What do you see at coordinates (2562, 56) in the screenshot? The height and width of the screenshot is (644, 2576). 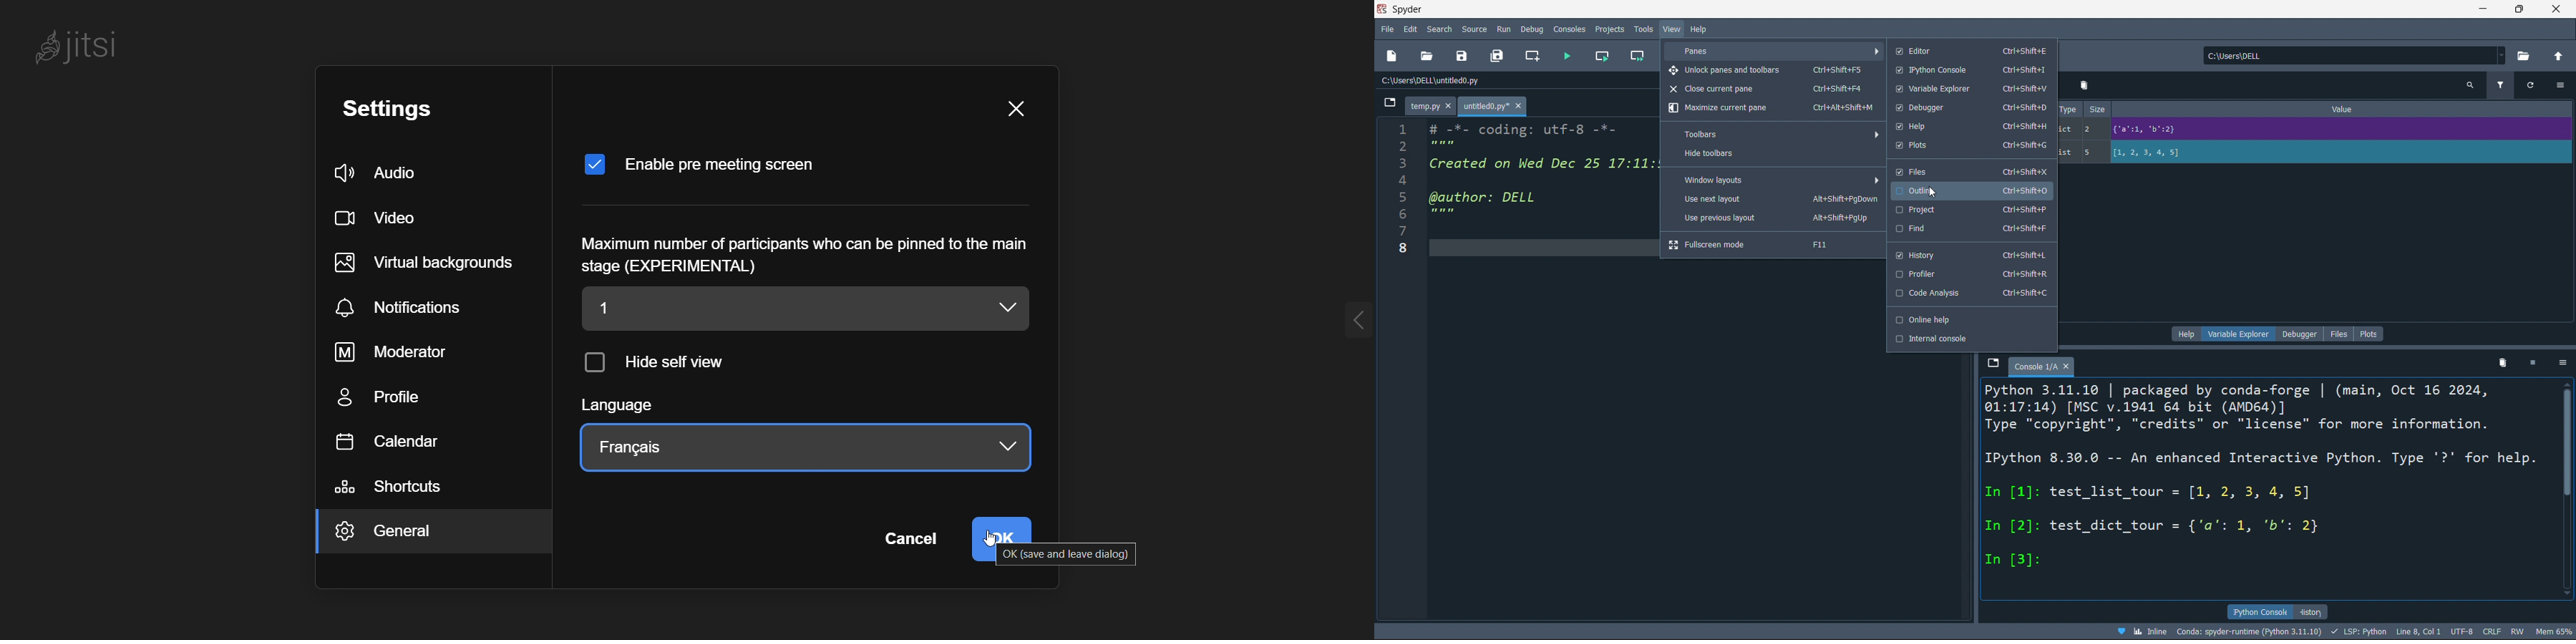 I see `open parent directory` at bounding box center [2562, 56].